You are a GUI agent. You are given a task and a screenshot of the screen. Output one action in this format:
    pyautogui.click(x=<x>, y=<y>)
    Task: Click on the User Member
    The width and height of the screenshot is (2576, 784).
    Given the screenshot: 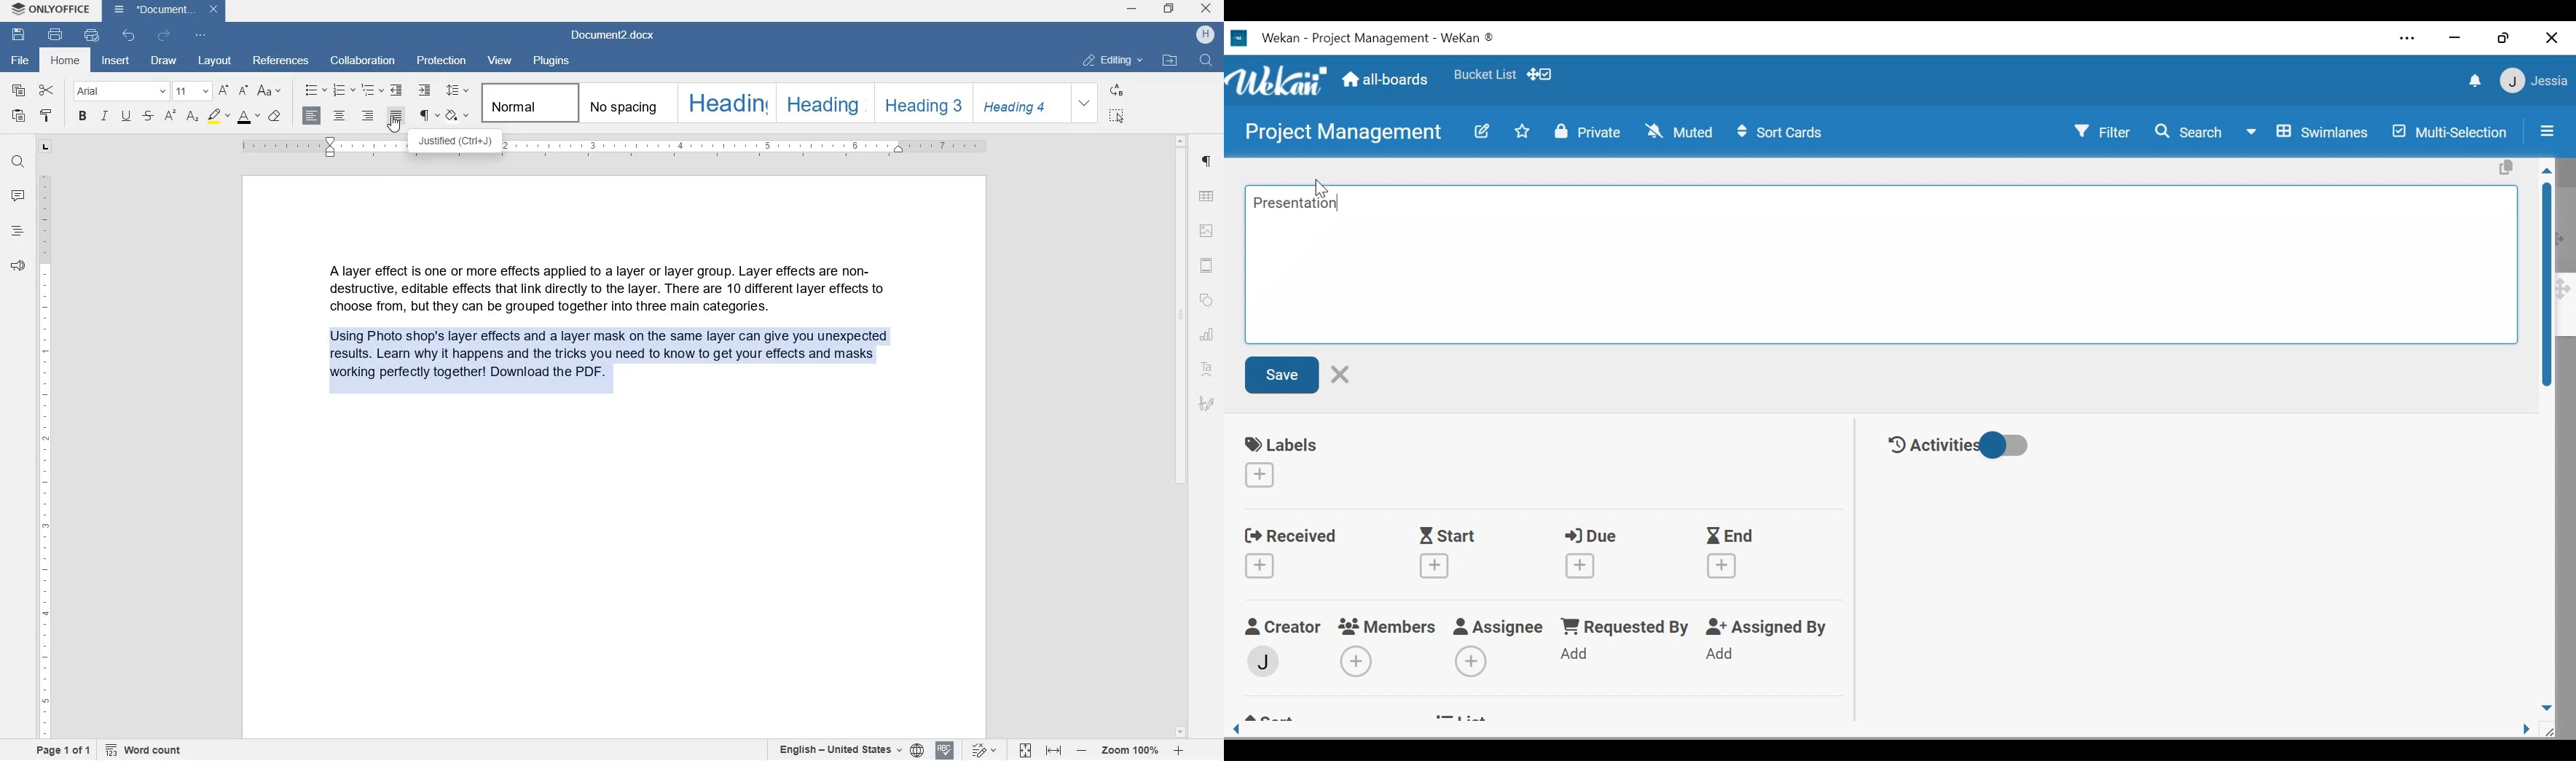 What is the action you would take?
    pyautogui.click(x=2534, y=80)
    